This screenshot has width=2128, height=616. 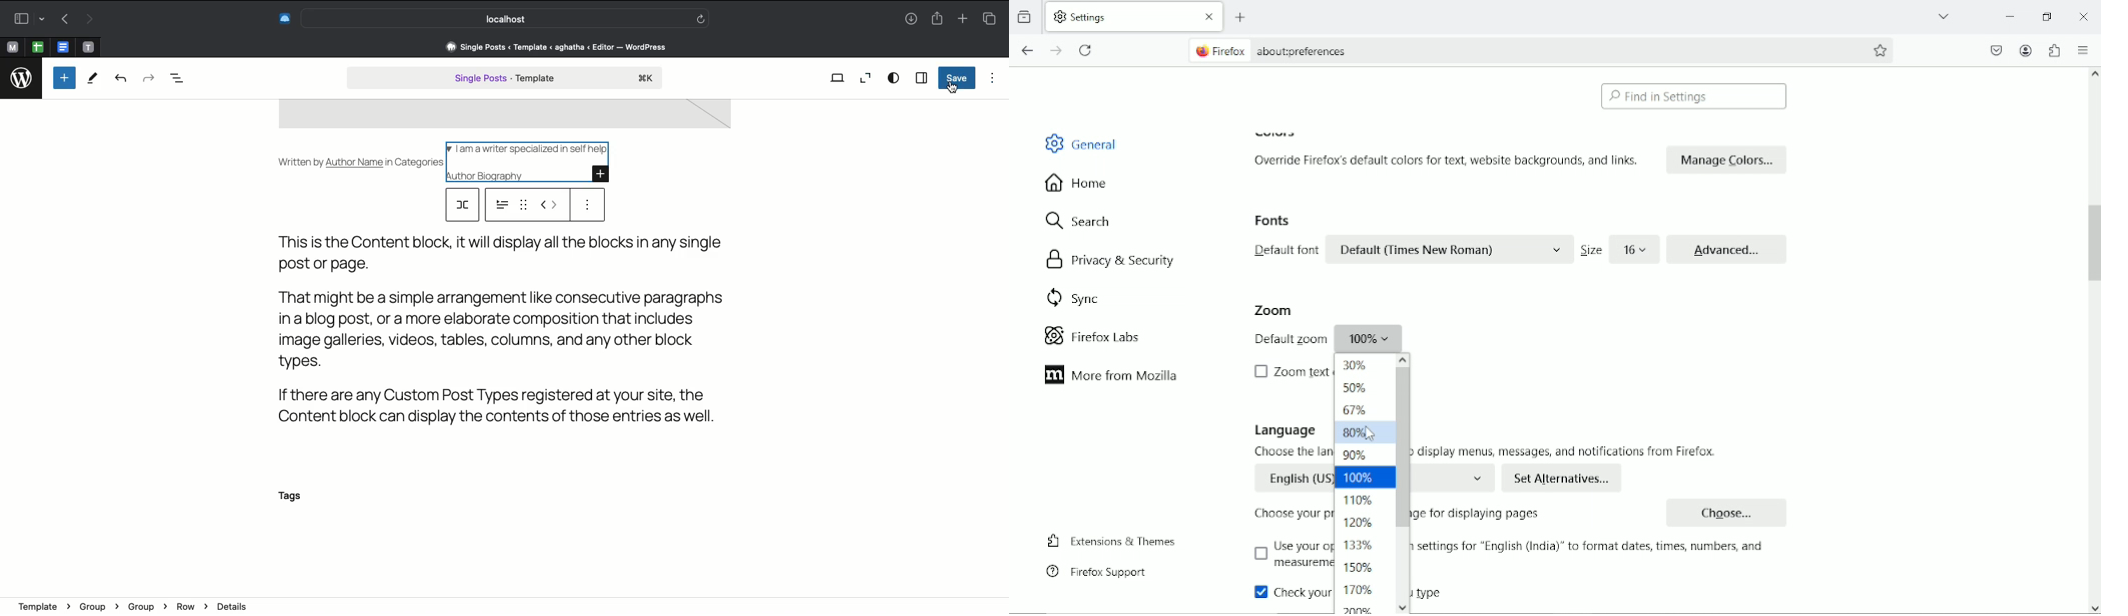 I want to click on 90%, so click(x=1356, y=454).